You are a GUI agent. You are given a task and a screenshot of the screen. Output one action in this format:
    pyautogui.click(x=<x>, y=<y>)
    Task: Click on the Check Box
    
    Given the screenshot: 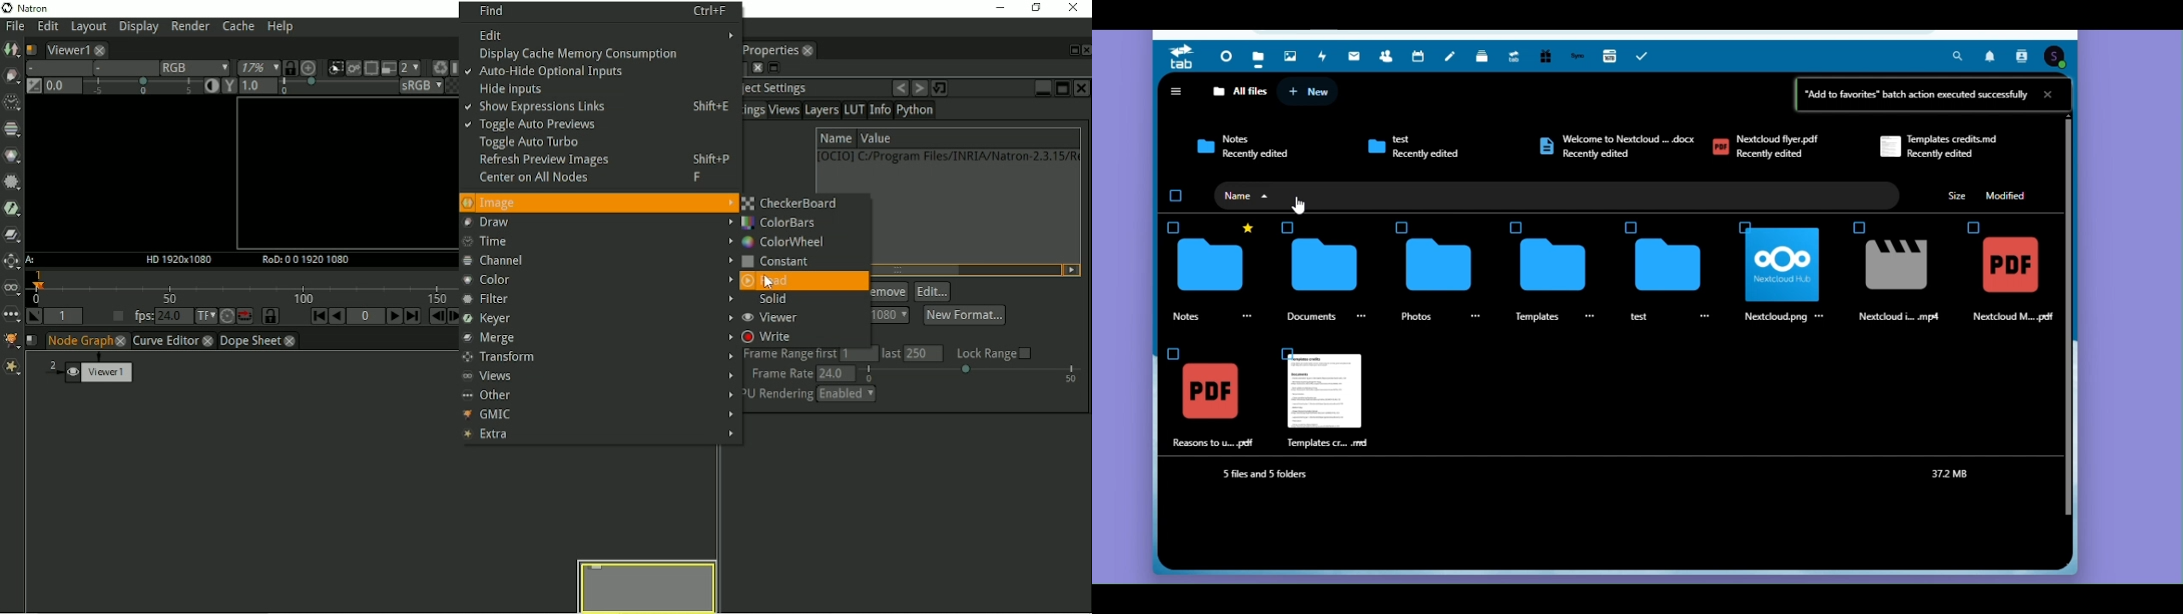 What is the action you would take?
    pyautogui.click(x=1631, y=227)
    